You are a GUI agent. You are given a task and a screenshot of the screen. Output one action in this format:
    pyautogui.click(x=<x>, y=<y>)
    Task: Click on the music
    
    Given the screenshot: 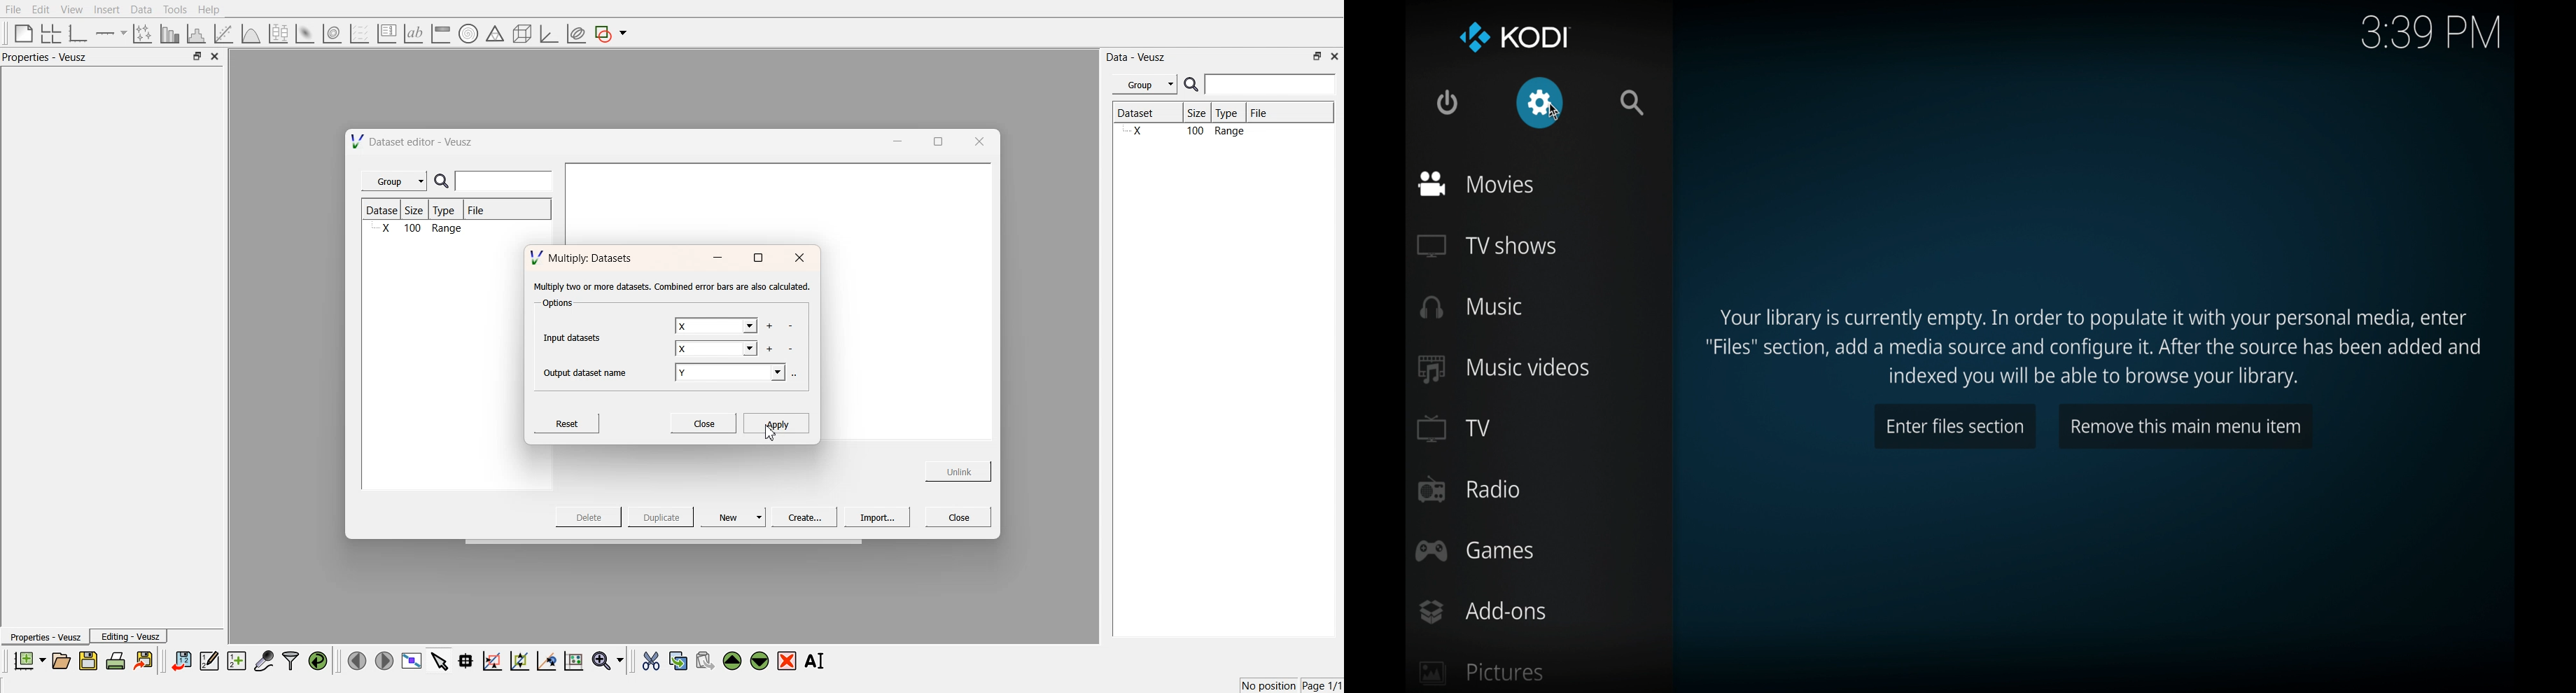 What is the action you would take?
    pyautogui.click(x=1472, y=307)
    